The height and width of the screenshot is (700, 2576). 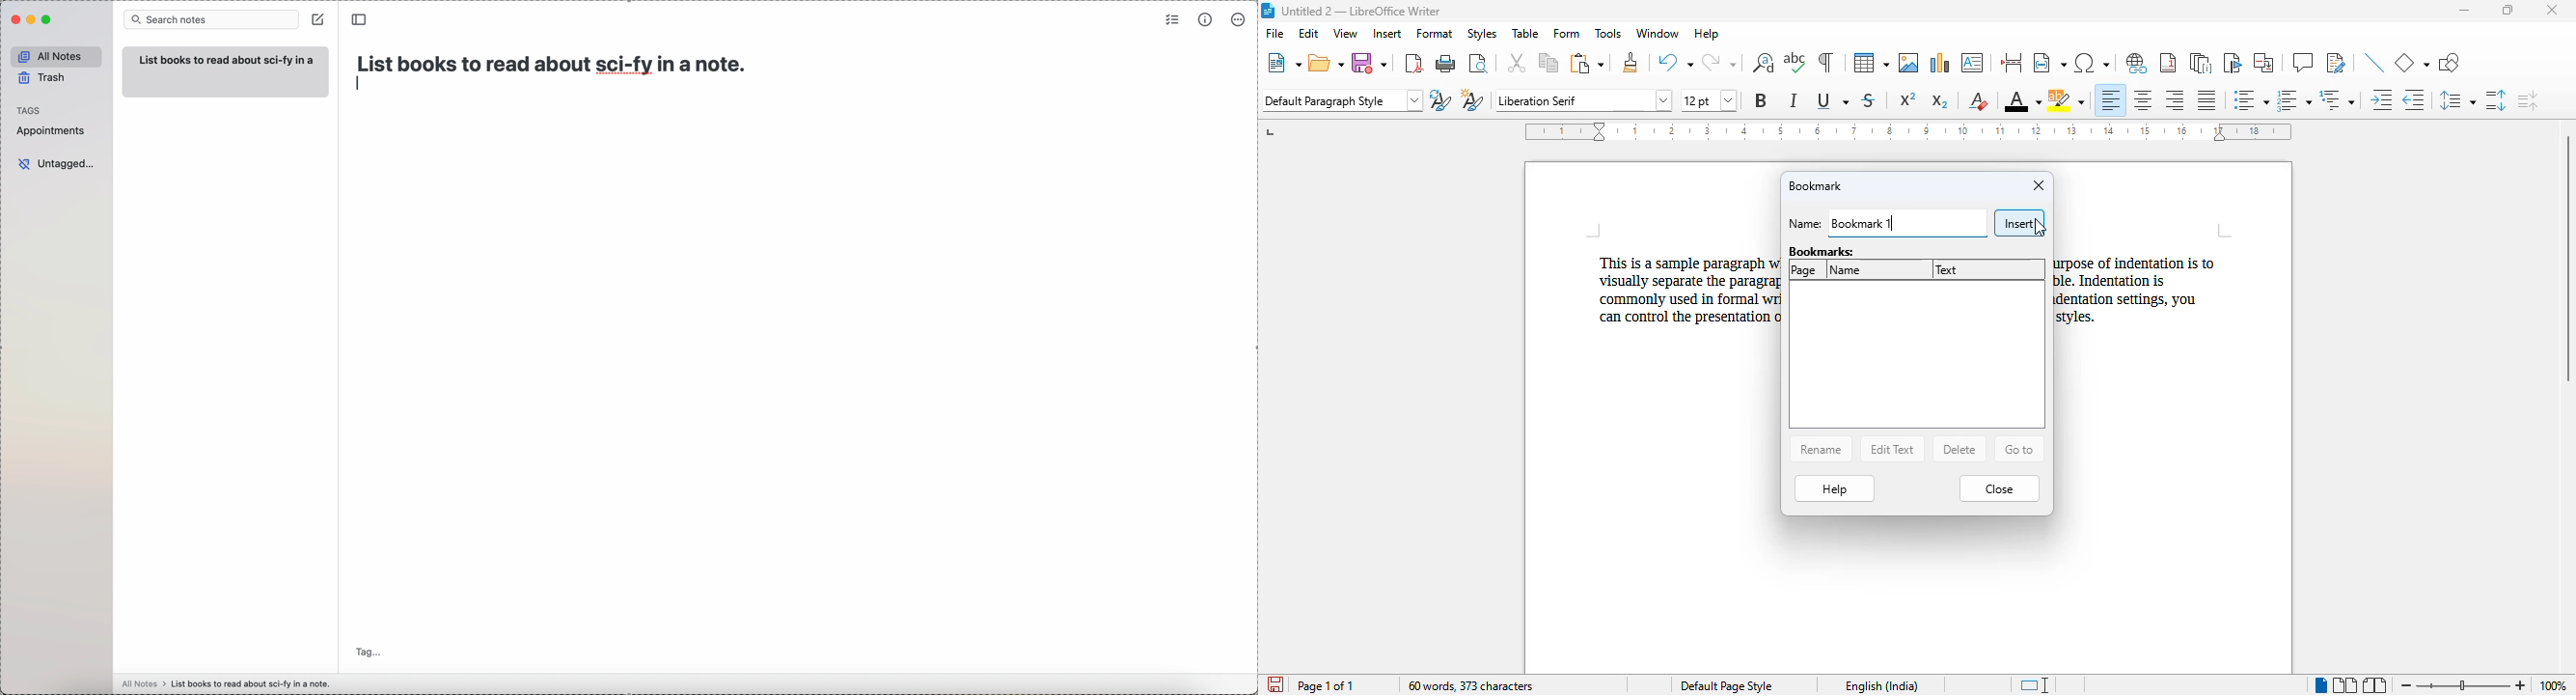 I want to click on format, so click(x=1435, y=33).